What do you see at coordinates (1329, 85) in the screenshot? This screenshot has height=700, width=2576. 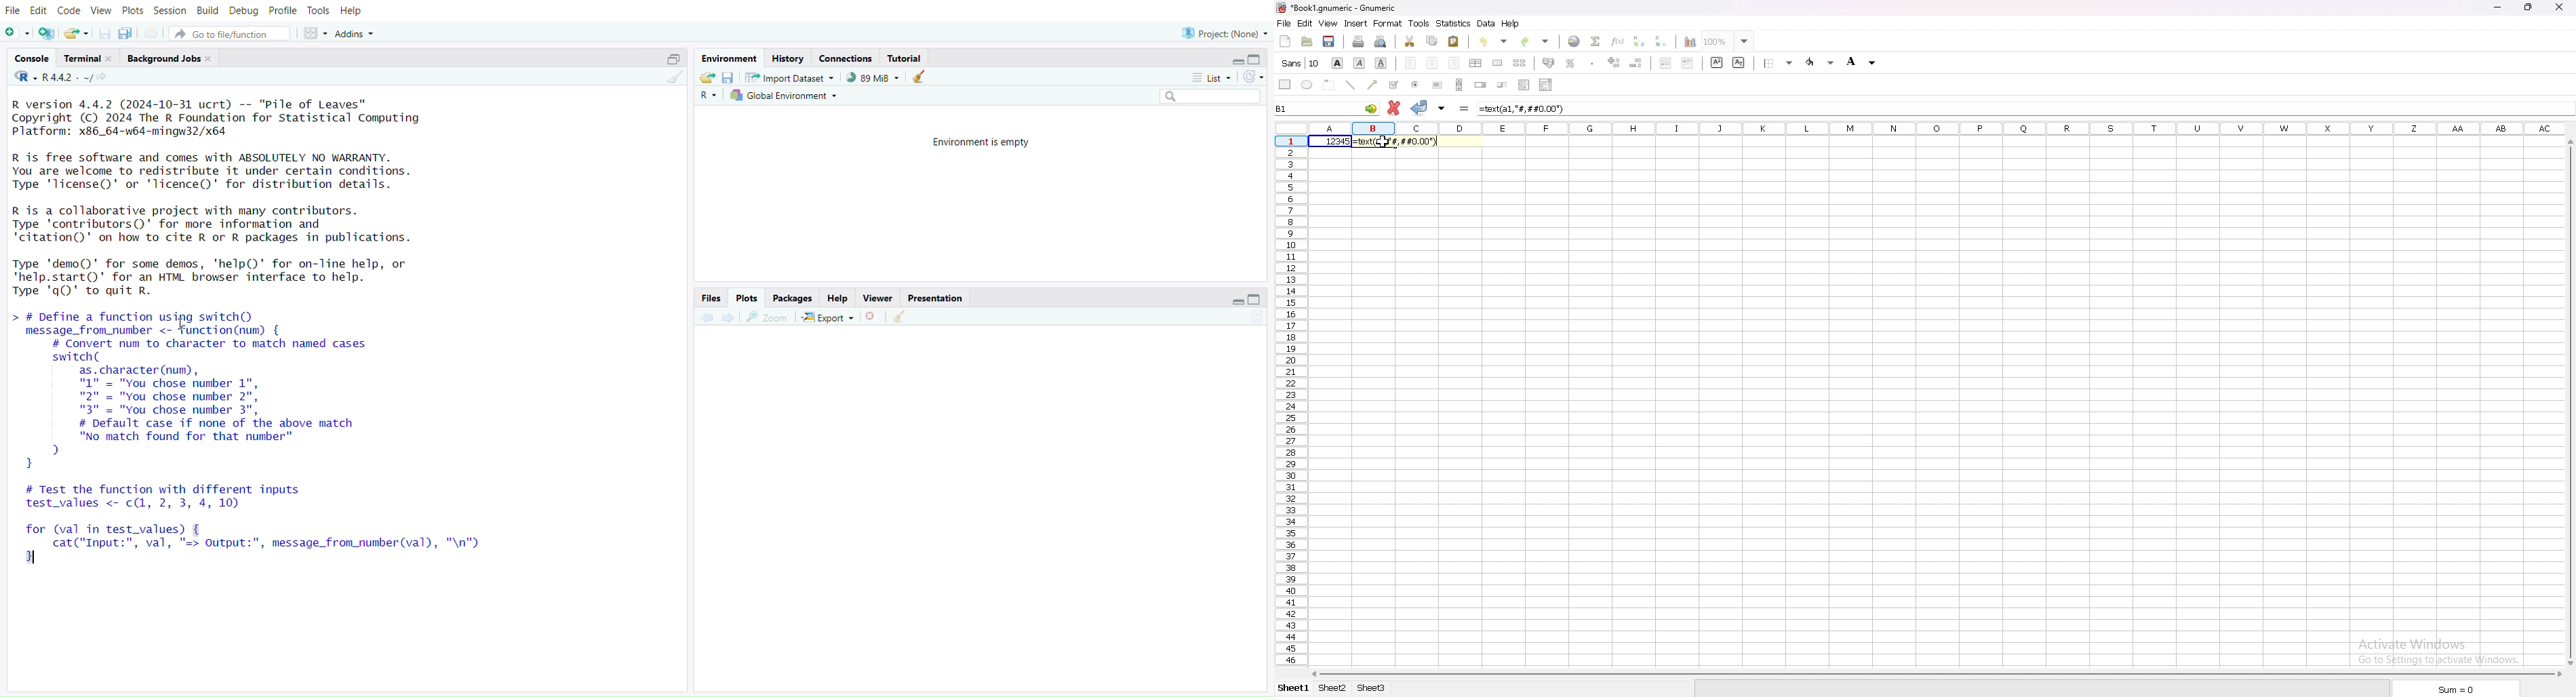 I see `frame` at bounding box center [1329, 85].